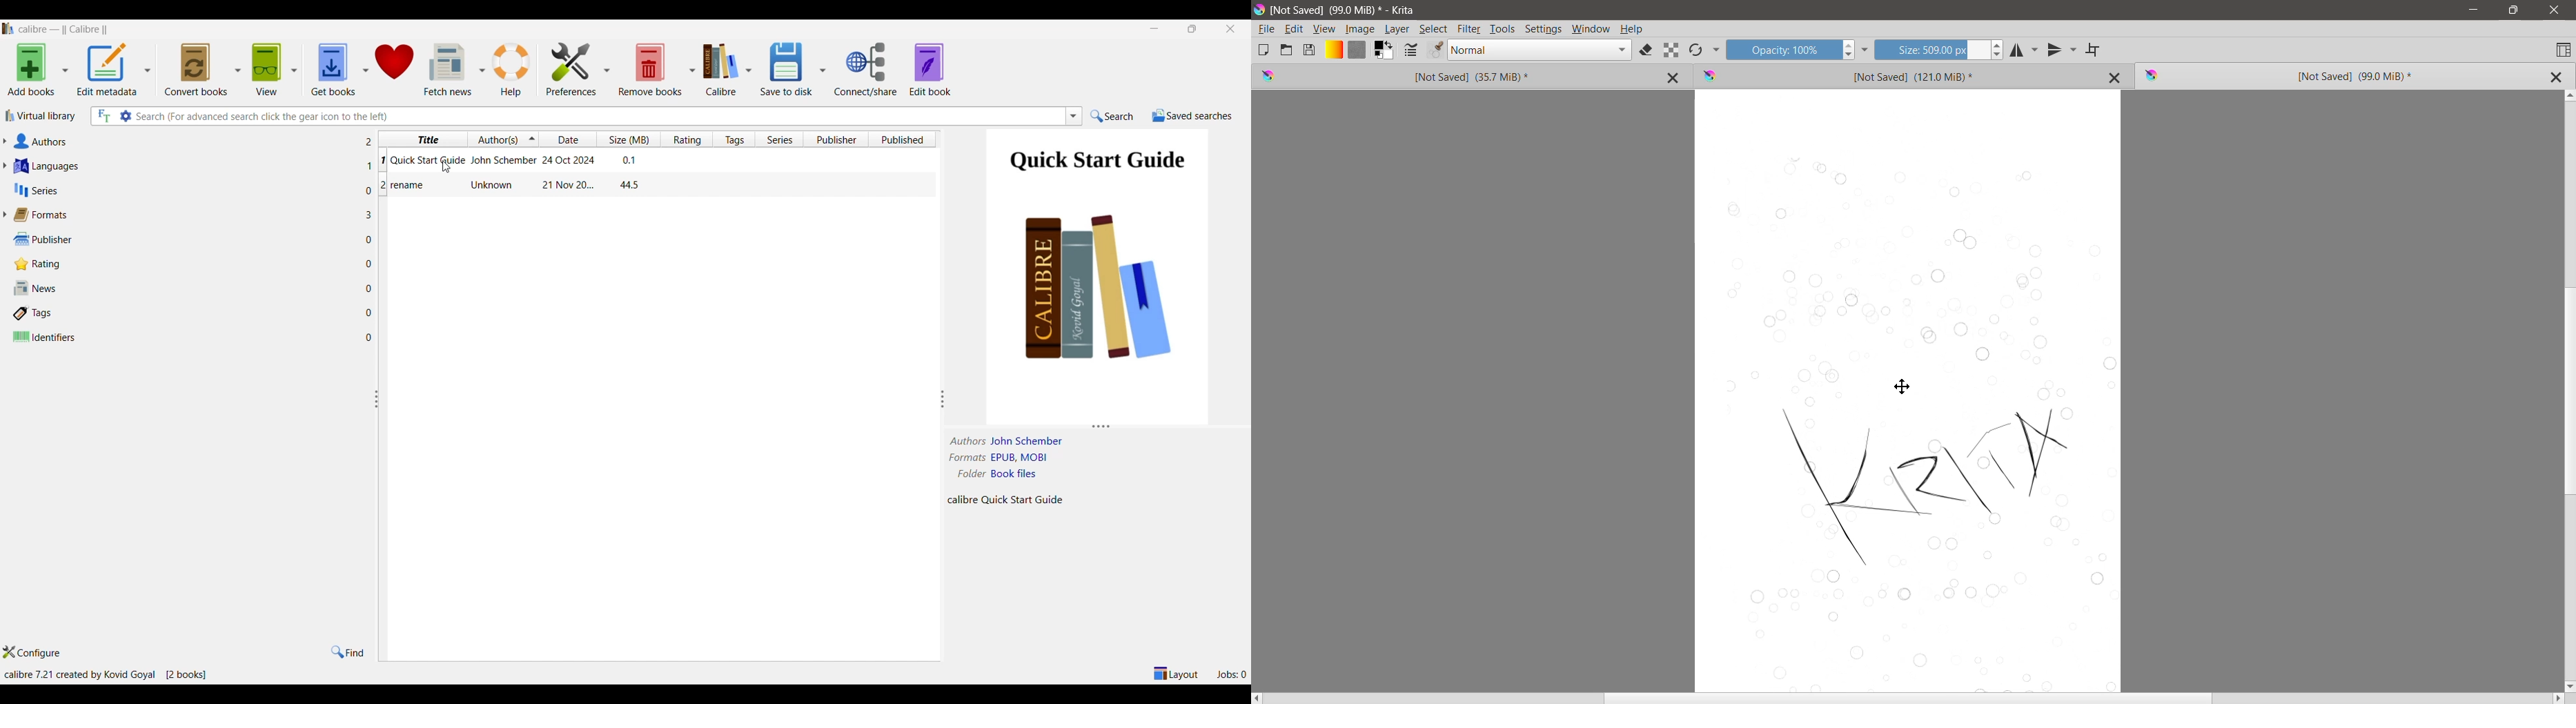 This screenshot has height=728, width=2576. Describe the element at coordinates (446, 70) in the screenshot. I see `Fetch news` at that location.